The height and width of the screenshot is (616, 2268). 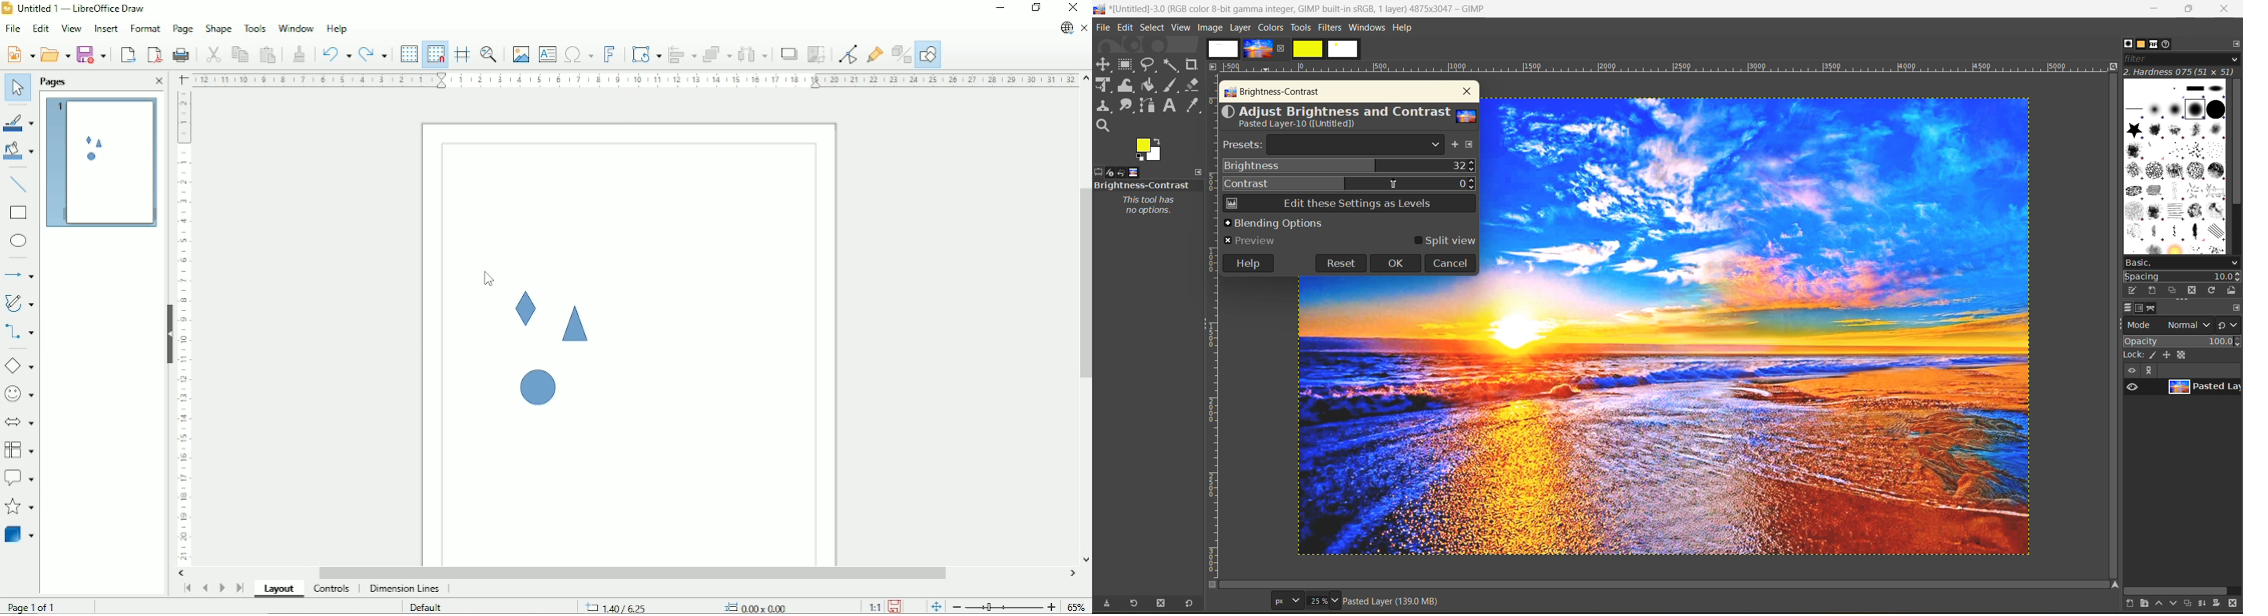 I want to click on Format, so click(x=144, y=27).